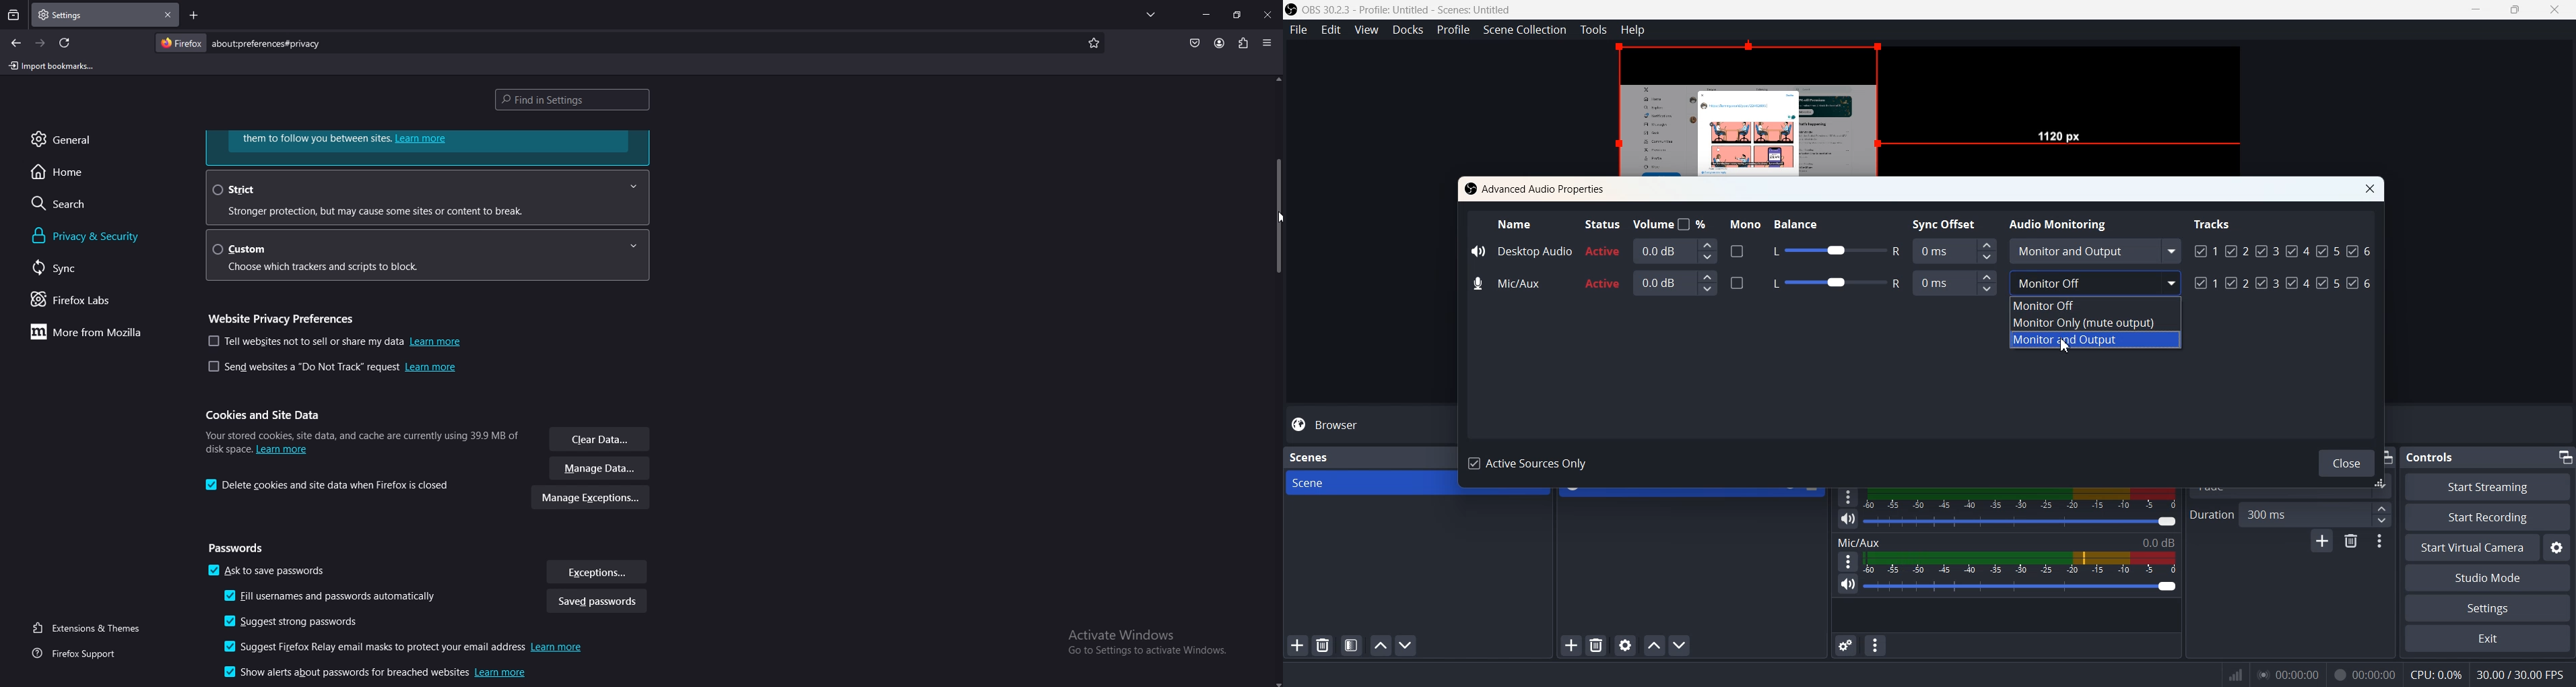  Describe the element at coordinates (1956, 283) in the screenshot. I see `Sync Offset ` at that location.